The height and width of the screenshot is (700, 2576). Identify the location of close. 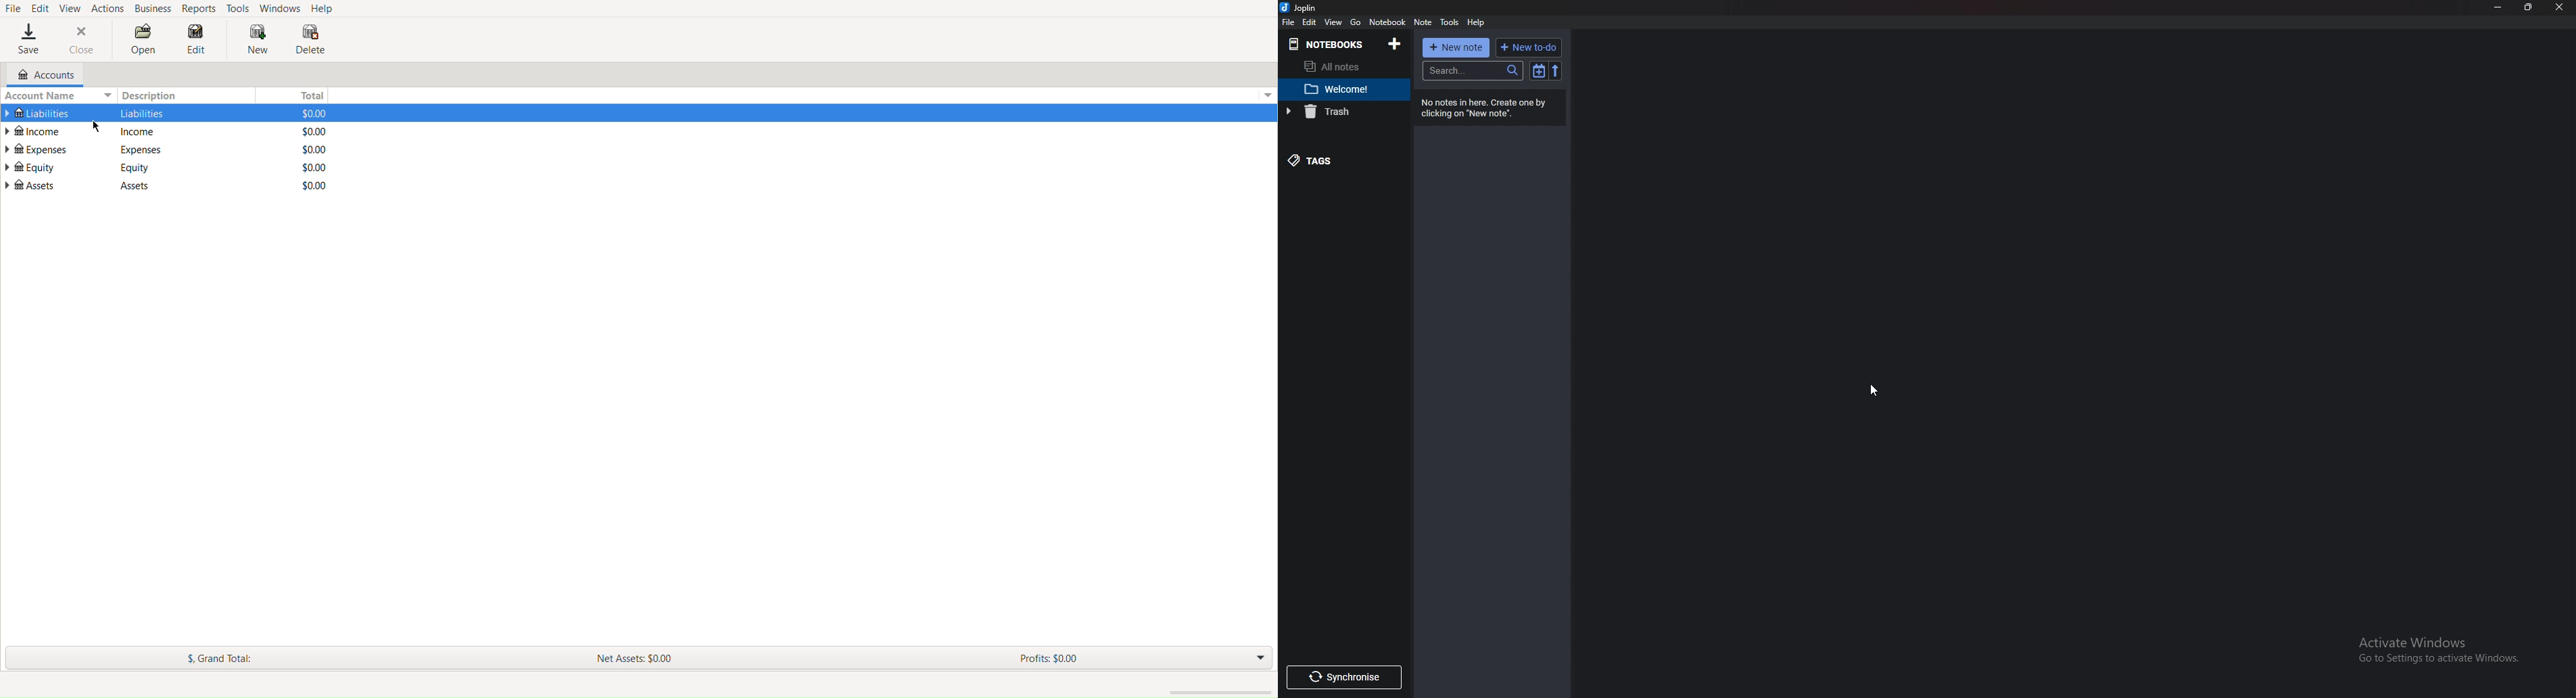
(2560, 9).